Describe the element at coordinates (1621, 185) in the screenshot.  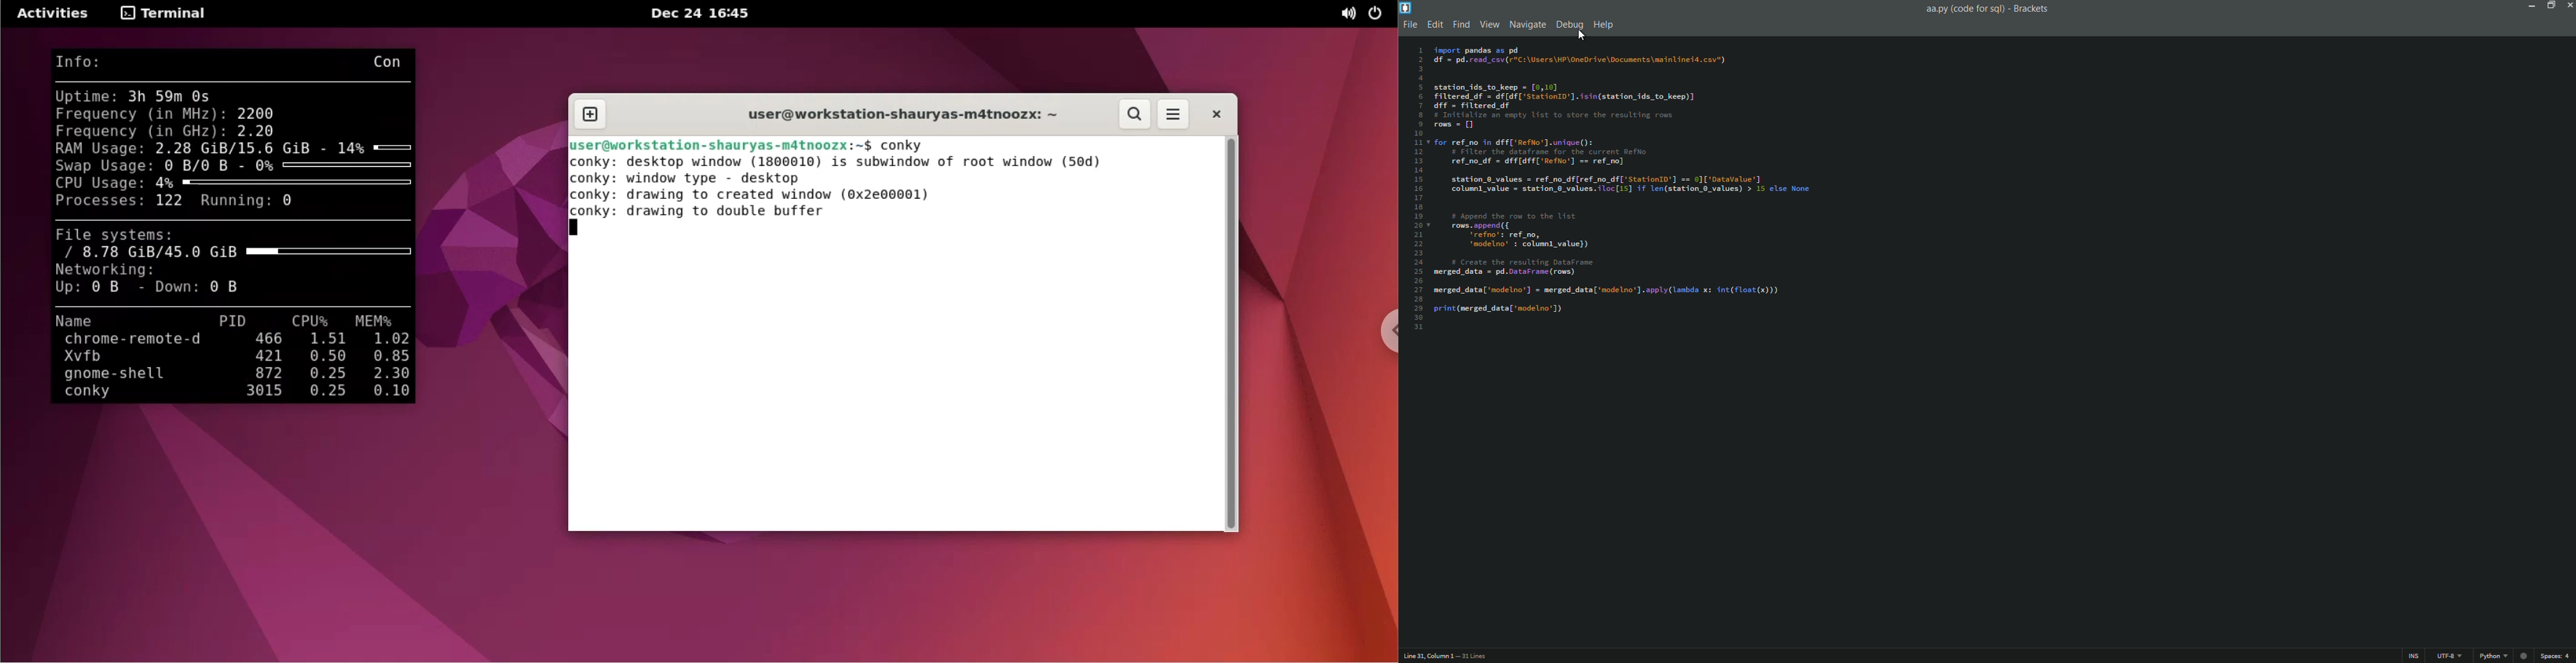
I see `code` at that location.